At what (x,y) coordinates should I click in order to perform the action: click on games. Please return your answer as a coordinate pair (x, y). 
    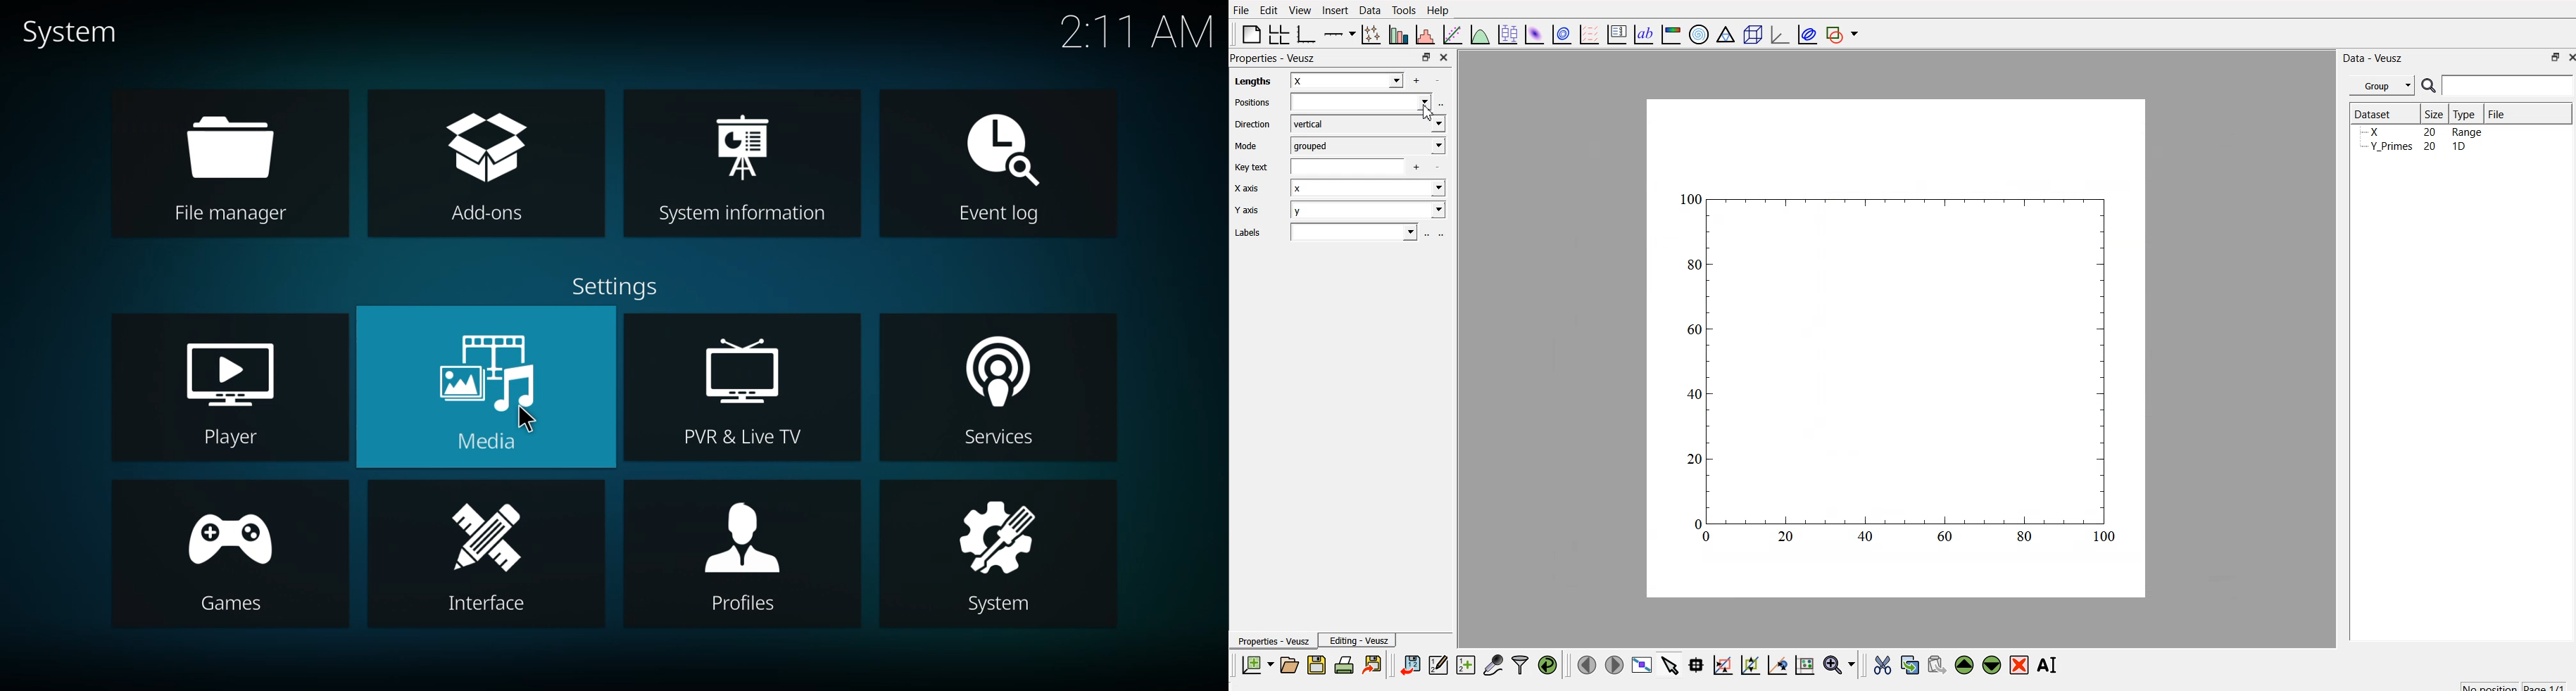
    Looking at the image, I should click on (227, 555).